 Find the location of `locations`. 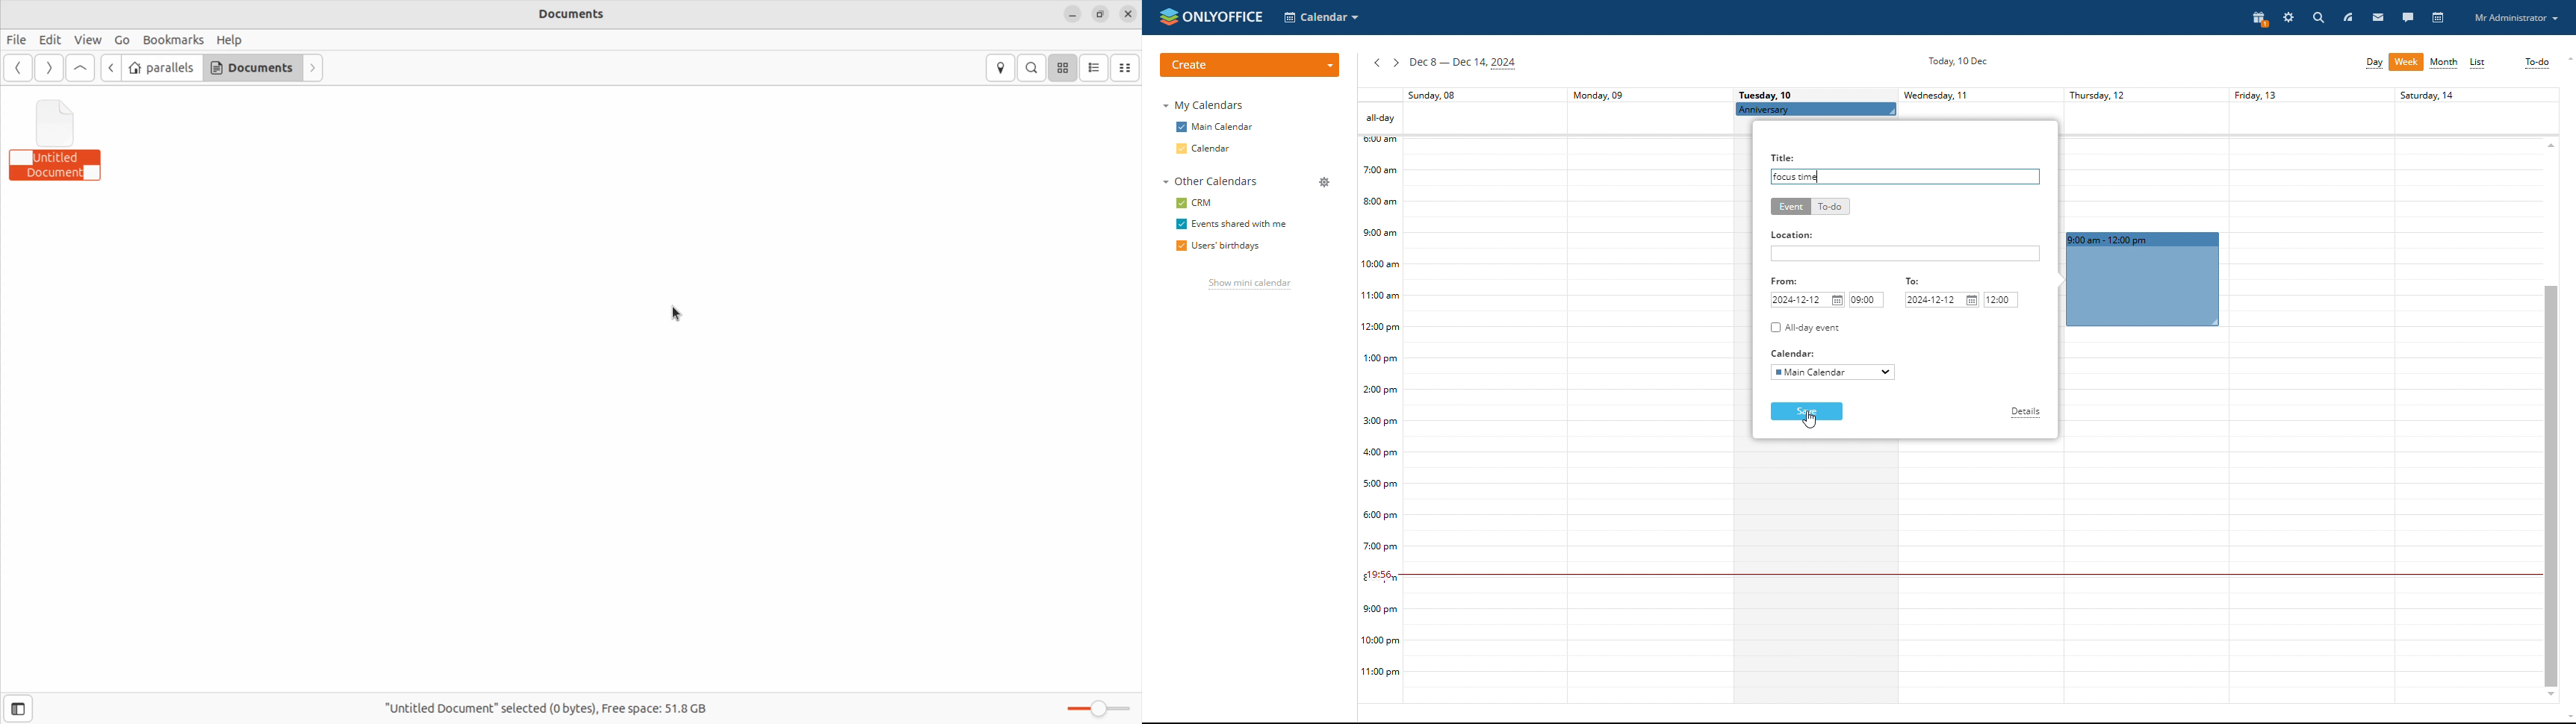

locations is located at coordinates (1003, 68).